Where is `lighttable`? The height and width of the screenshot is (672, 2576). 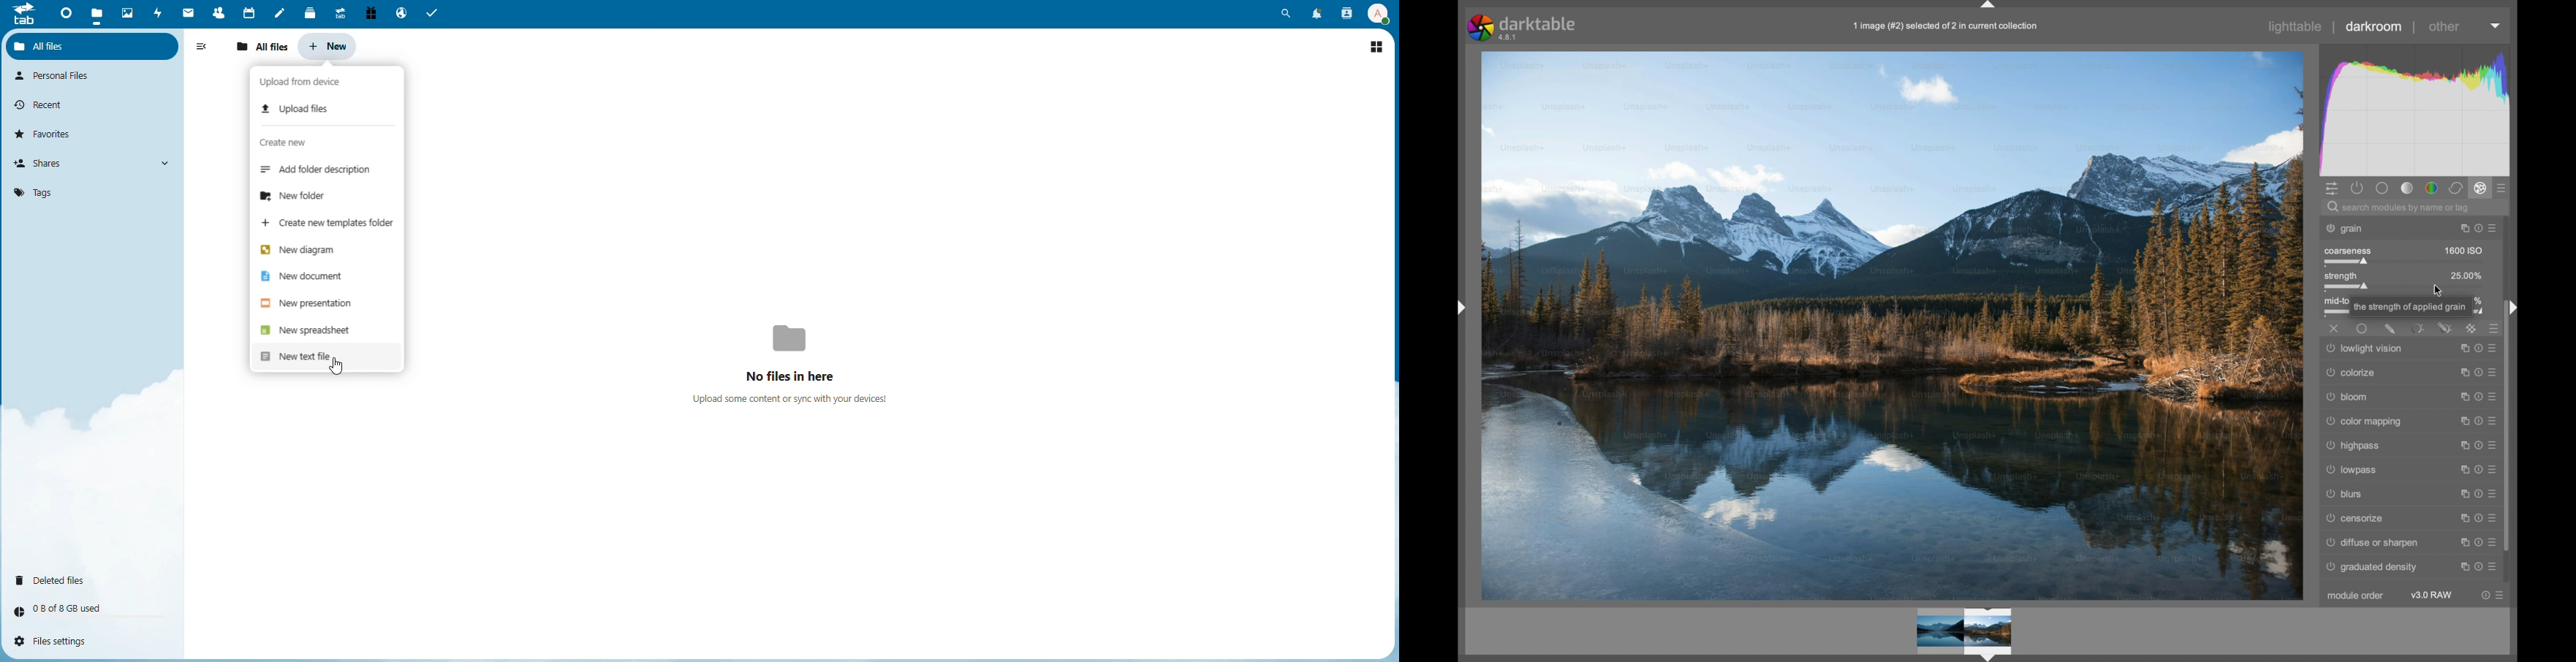 lighttable is located at coordinates (2296, 27).